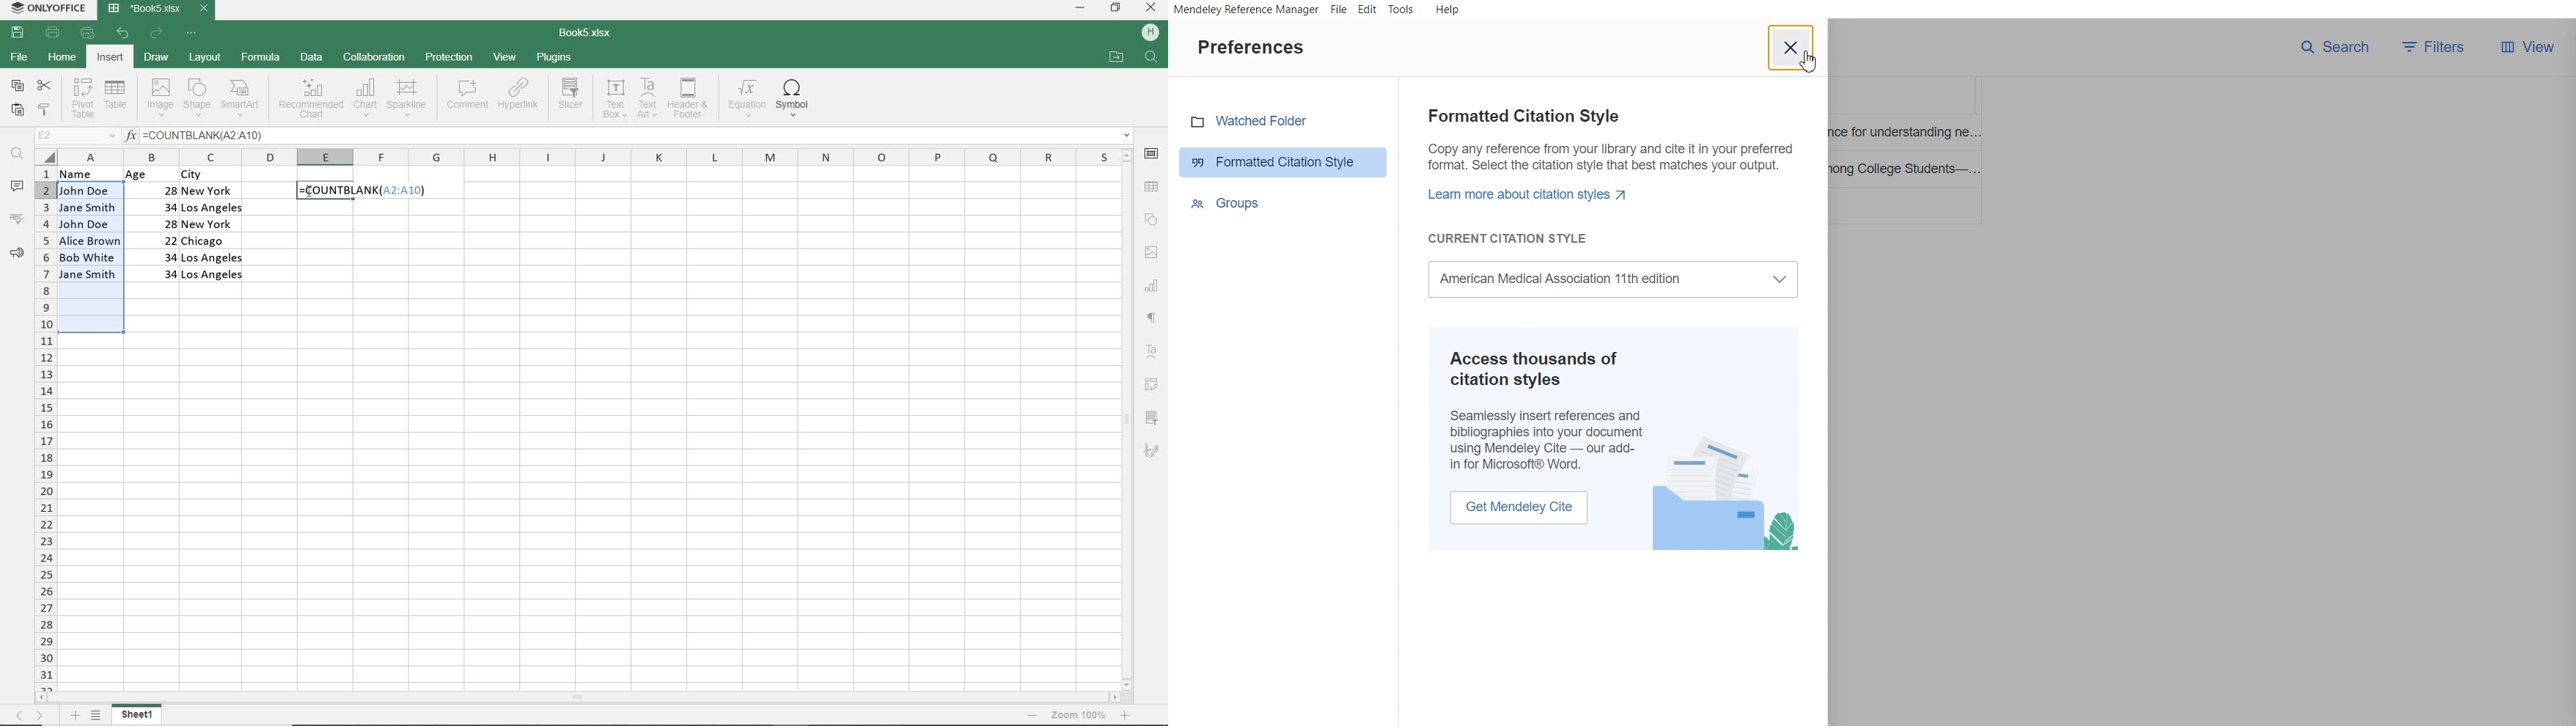 Image resolution: width=2576 pixels, height=728 pixels. Describe the element at coordinates (213, 276) in the screenshot. I see `Los Angeles` at that location.